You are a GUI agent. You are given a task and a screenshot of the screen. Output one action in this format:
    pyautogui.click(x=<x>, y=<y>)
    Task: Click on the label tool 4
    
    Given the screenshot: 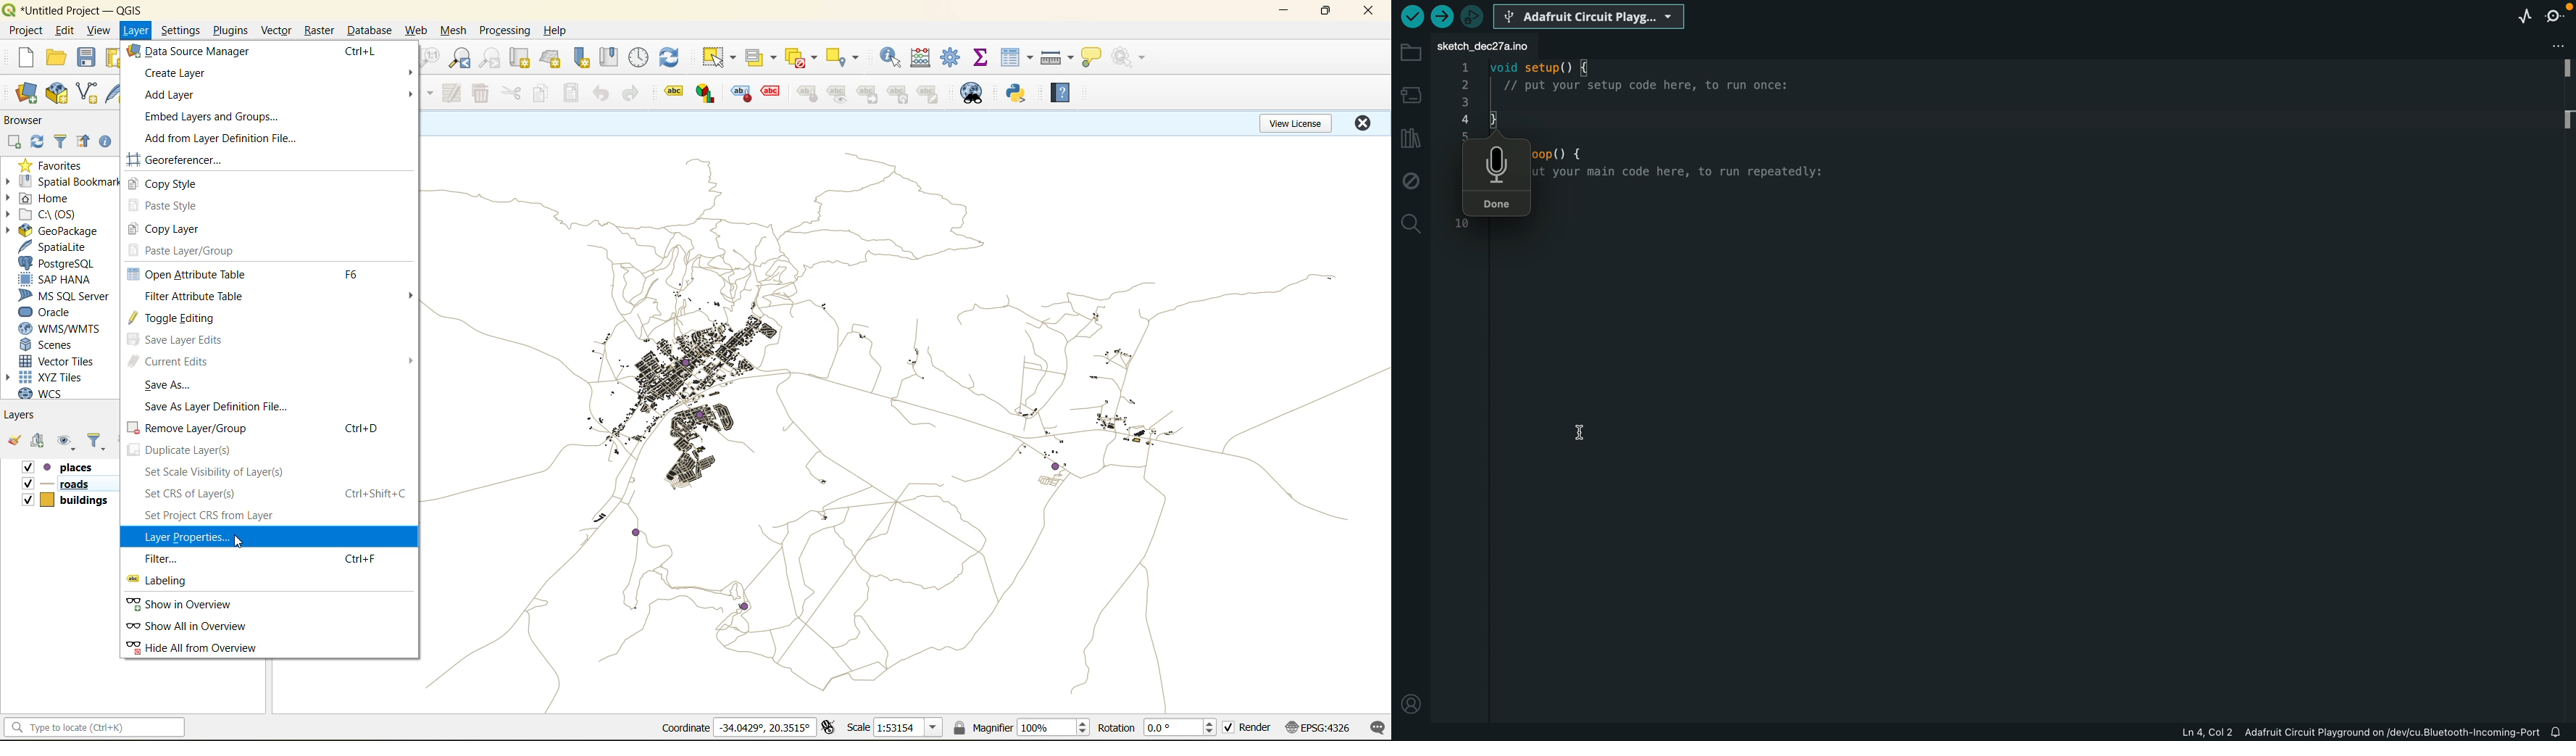 What is the action you would take?
    pyautogui.click(x=770, y=92)
    